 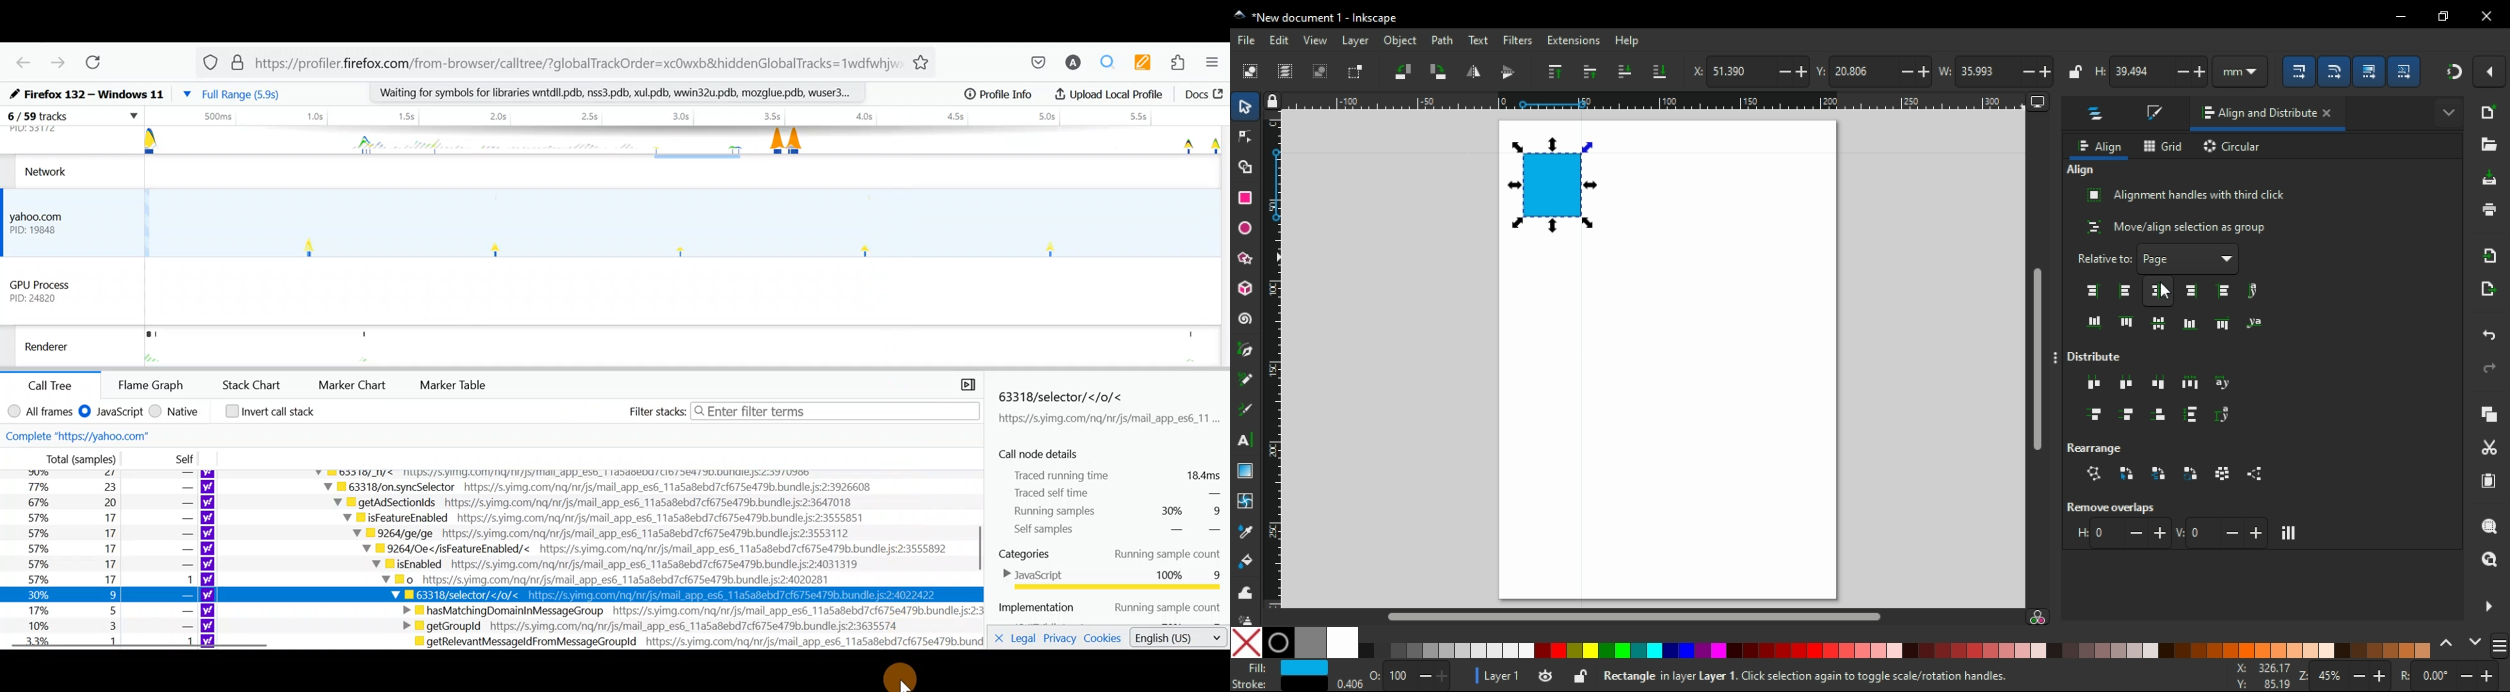 What do you see at coordinates (45, 222) in the screenshot?
I see `yahoo.com
PID: 19848` at bounding box center [45, 222].